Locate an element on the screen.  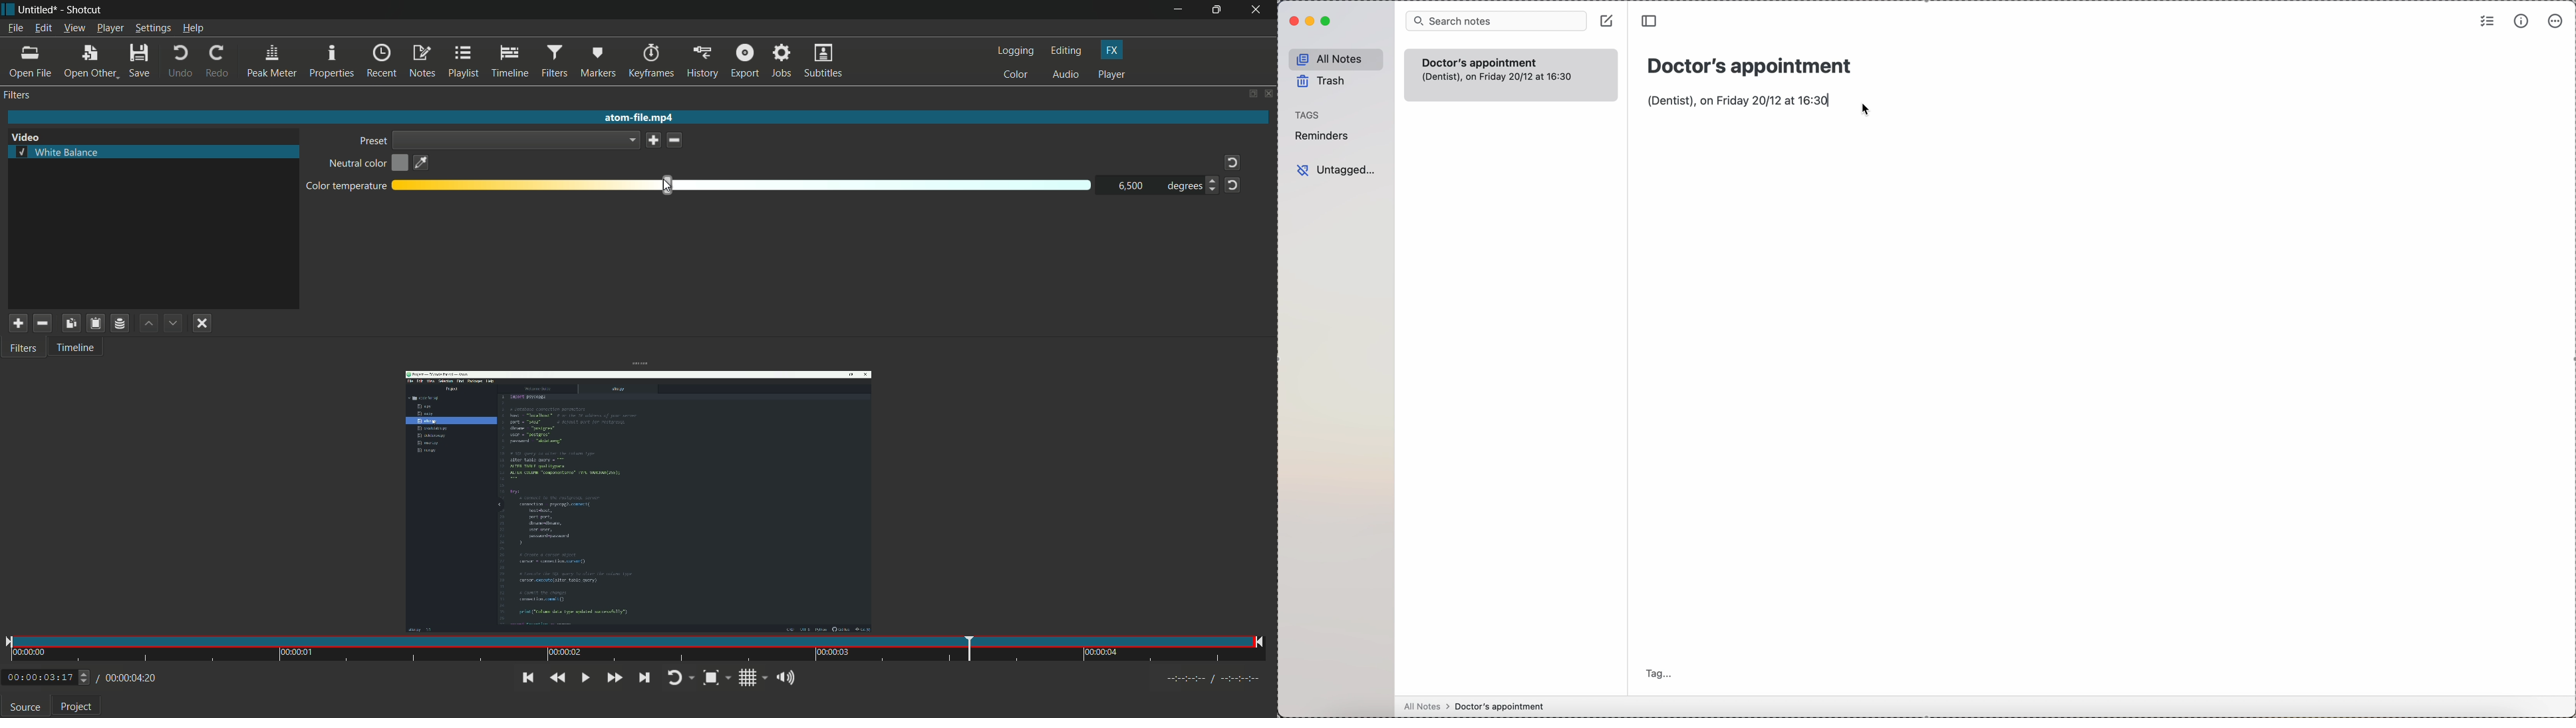
player menu is located at coordinates (110, 28).